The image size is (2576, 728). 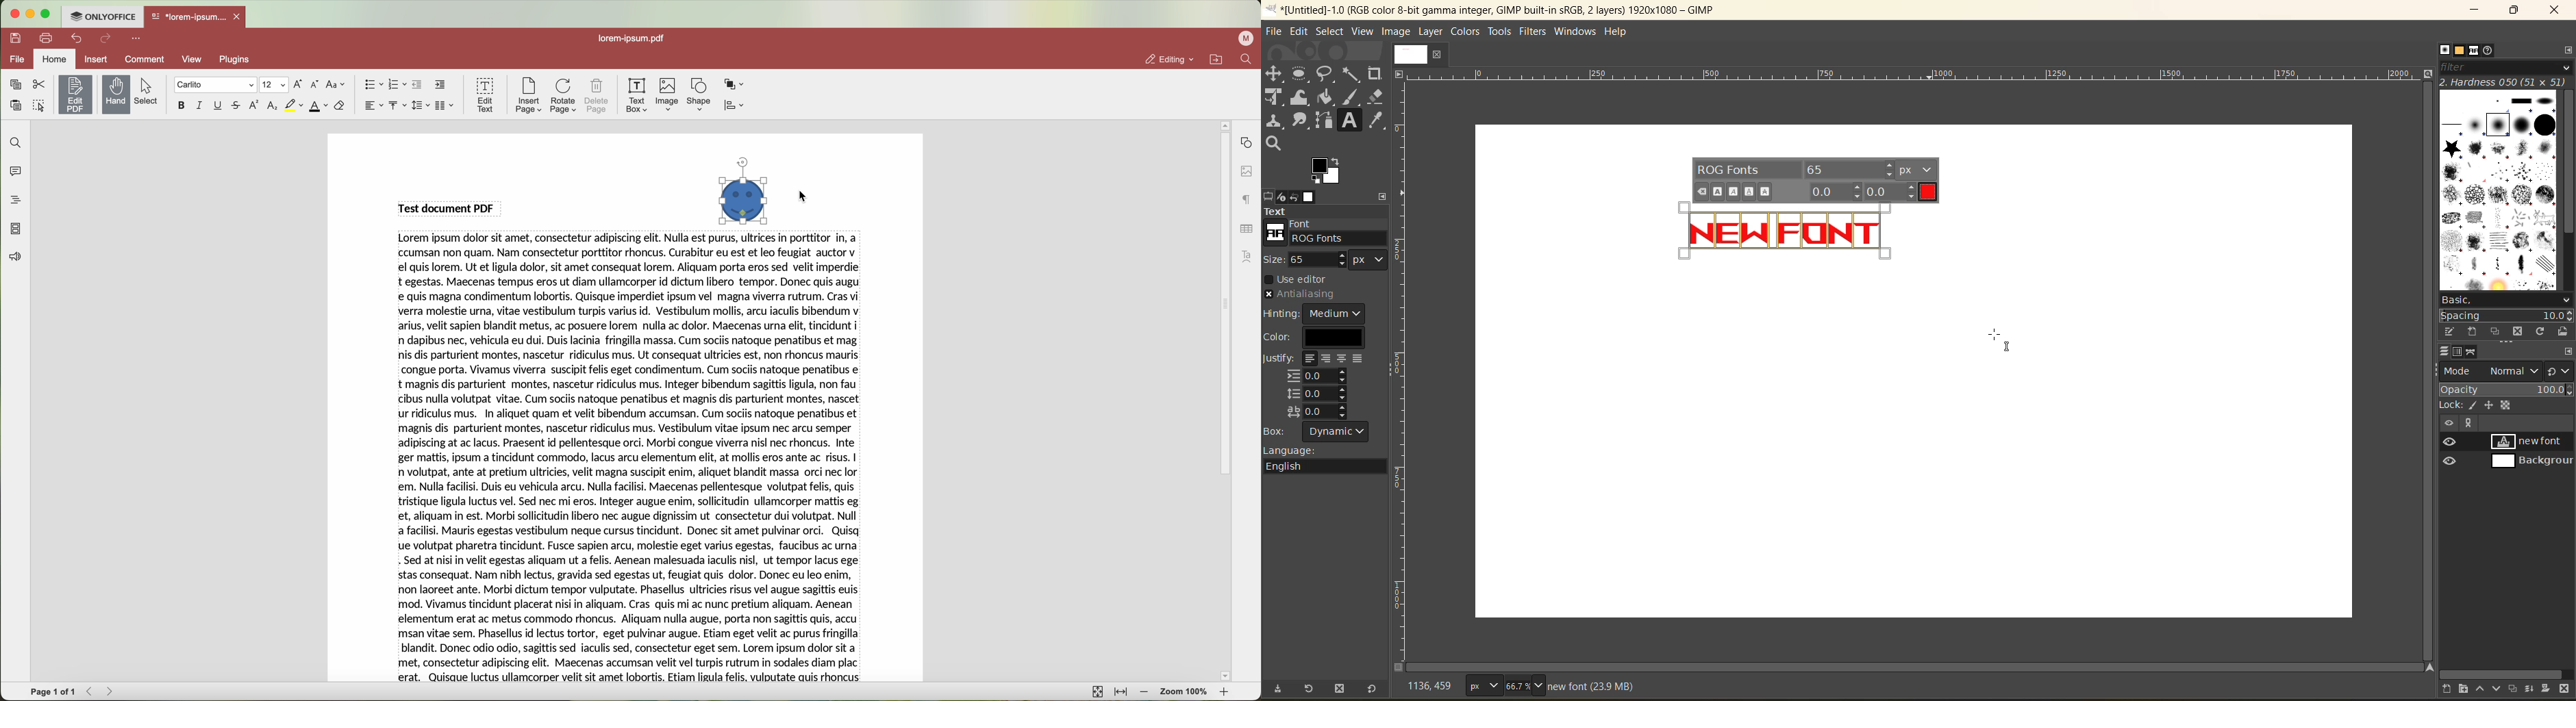 I want to click on mode, so click(x=2492, y=370).